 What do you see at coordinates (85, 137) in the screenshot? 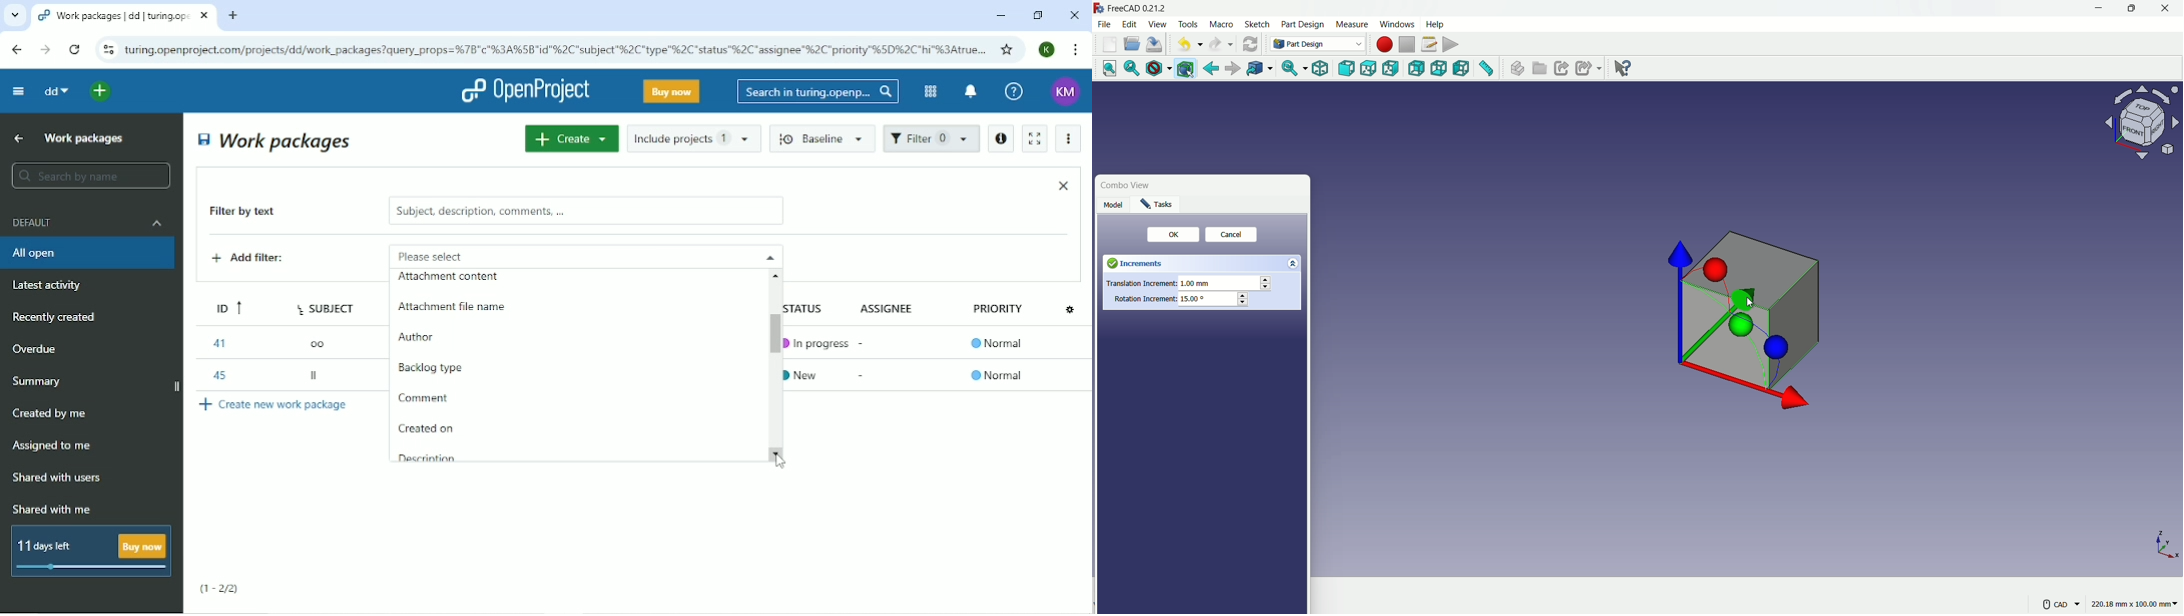
I see `Work packages` at bounding box center [85, 137].